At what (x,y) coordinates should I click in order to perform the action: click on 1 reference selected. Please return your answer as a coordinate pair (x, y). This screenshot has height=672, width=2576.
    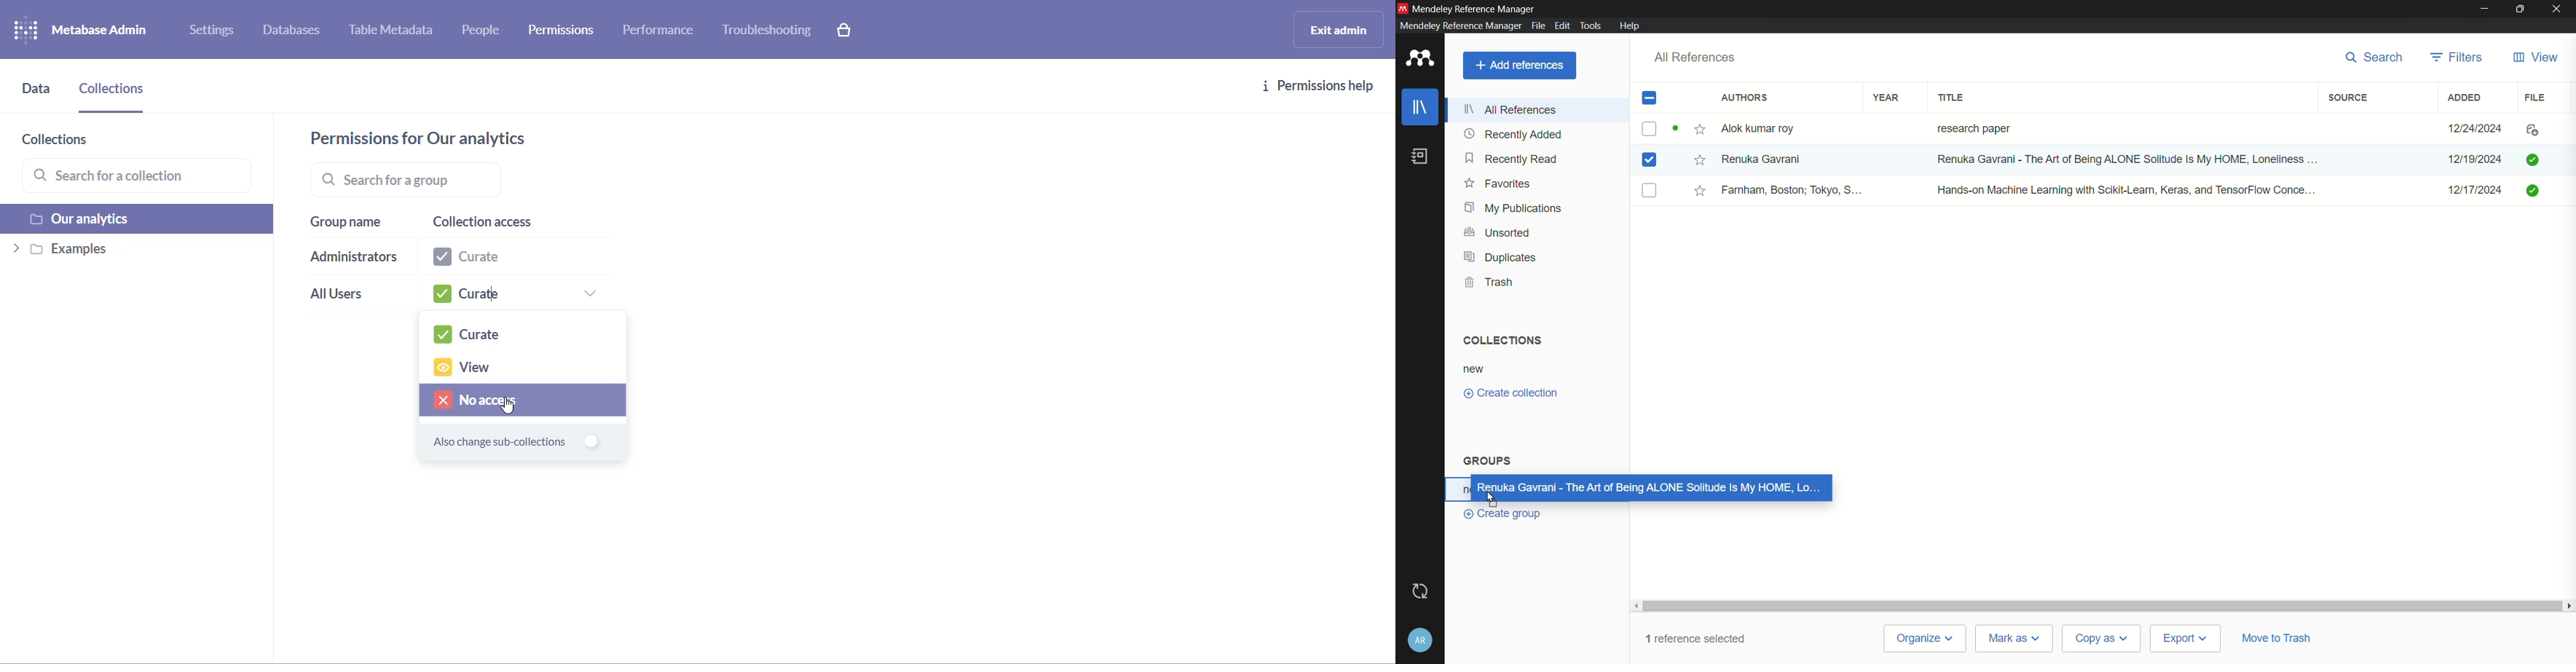
    Looking at the image, I should click on (1704, 636).